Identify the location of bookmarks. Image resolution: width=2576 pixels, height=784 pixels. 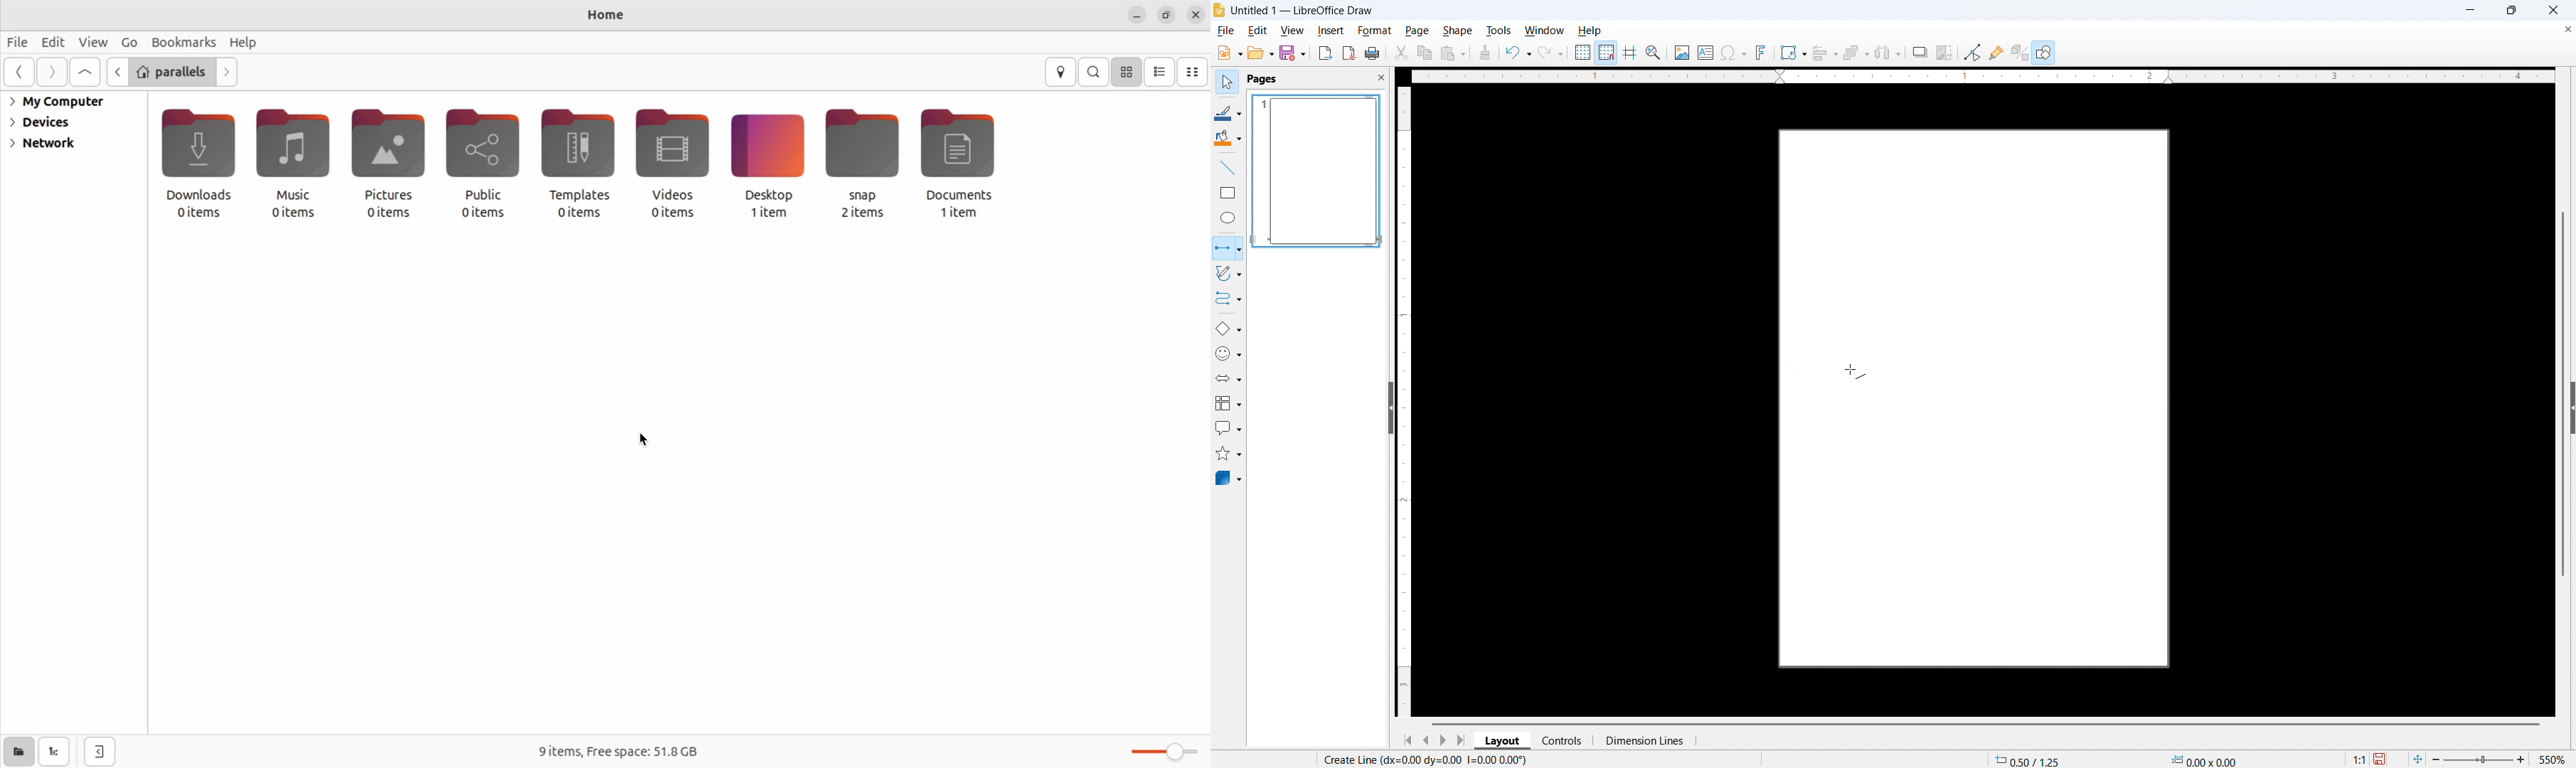
(184, 41).